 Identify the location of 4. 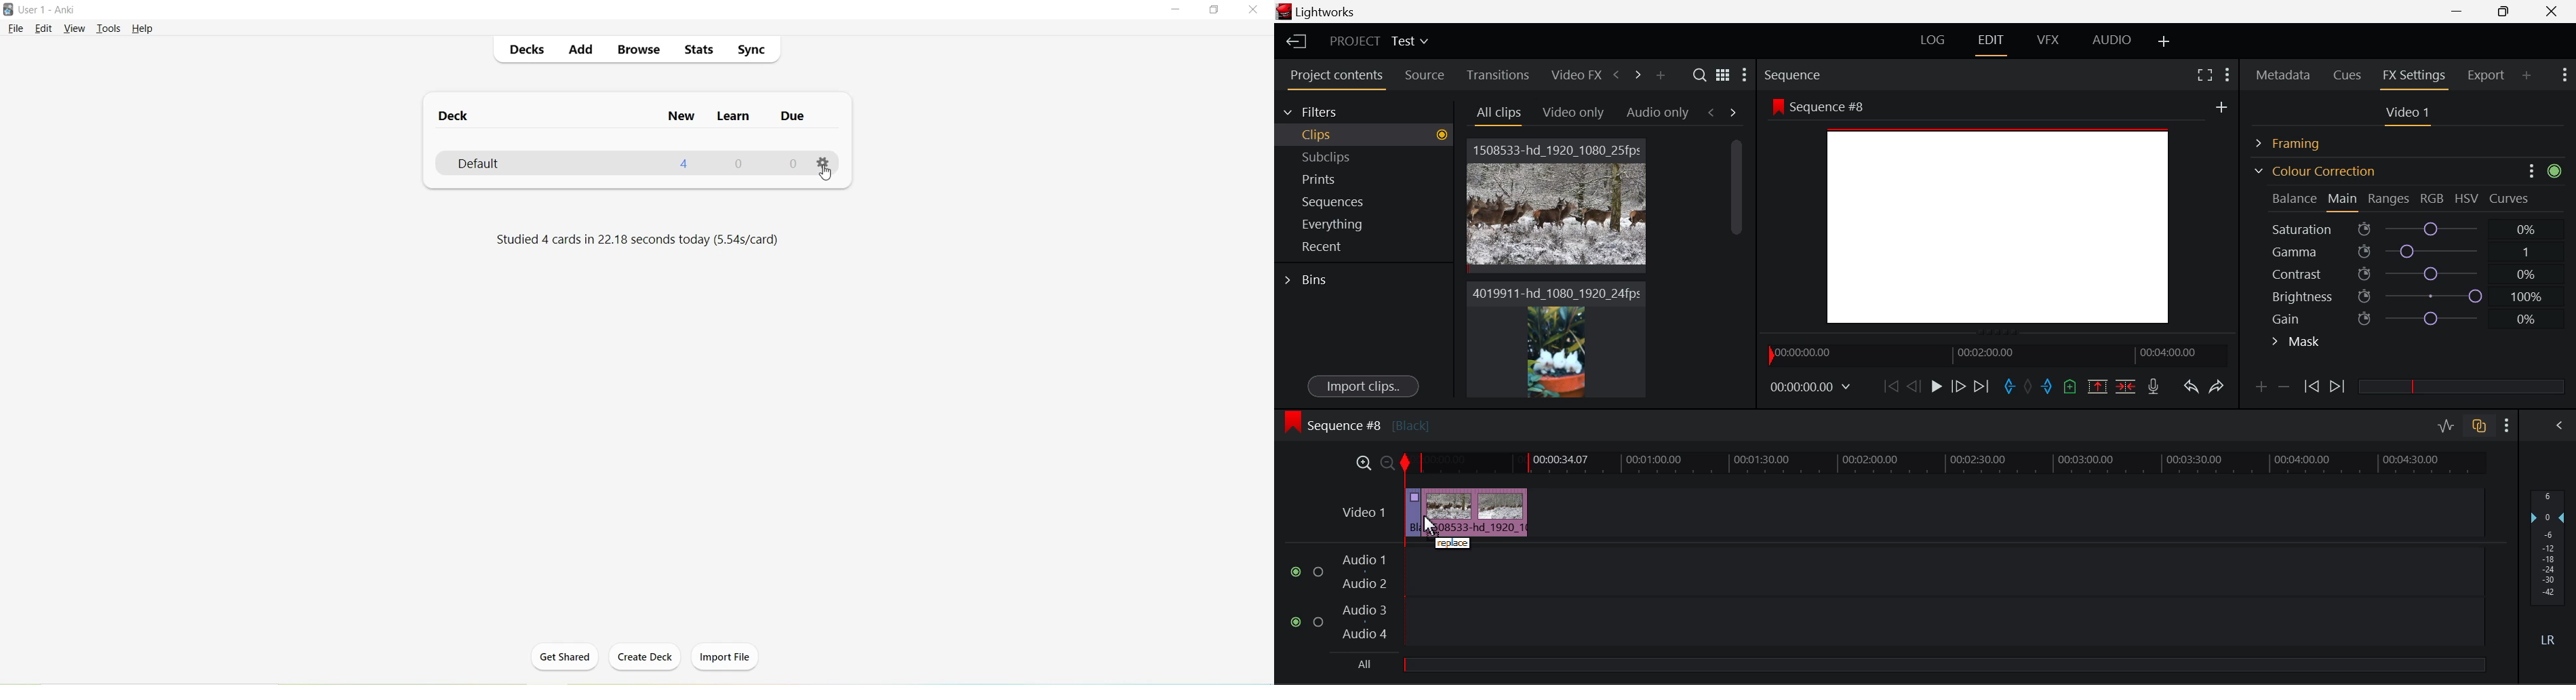
(685, 164).